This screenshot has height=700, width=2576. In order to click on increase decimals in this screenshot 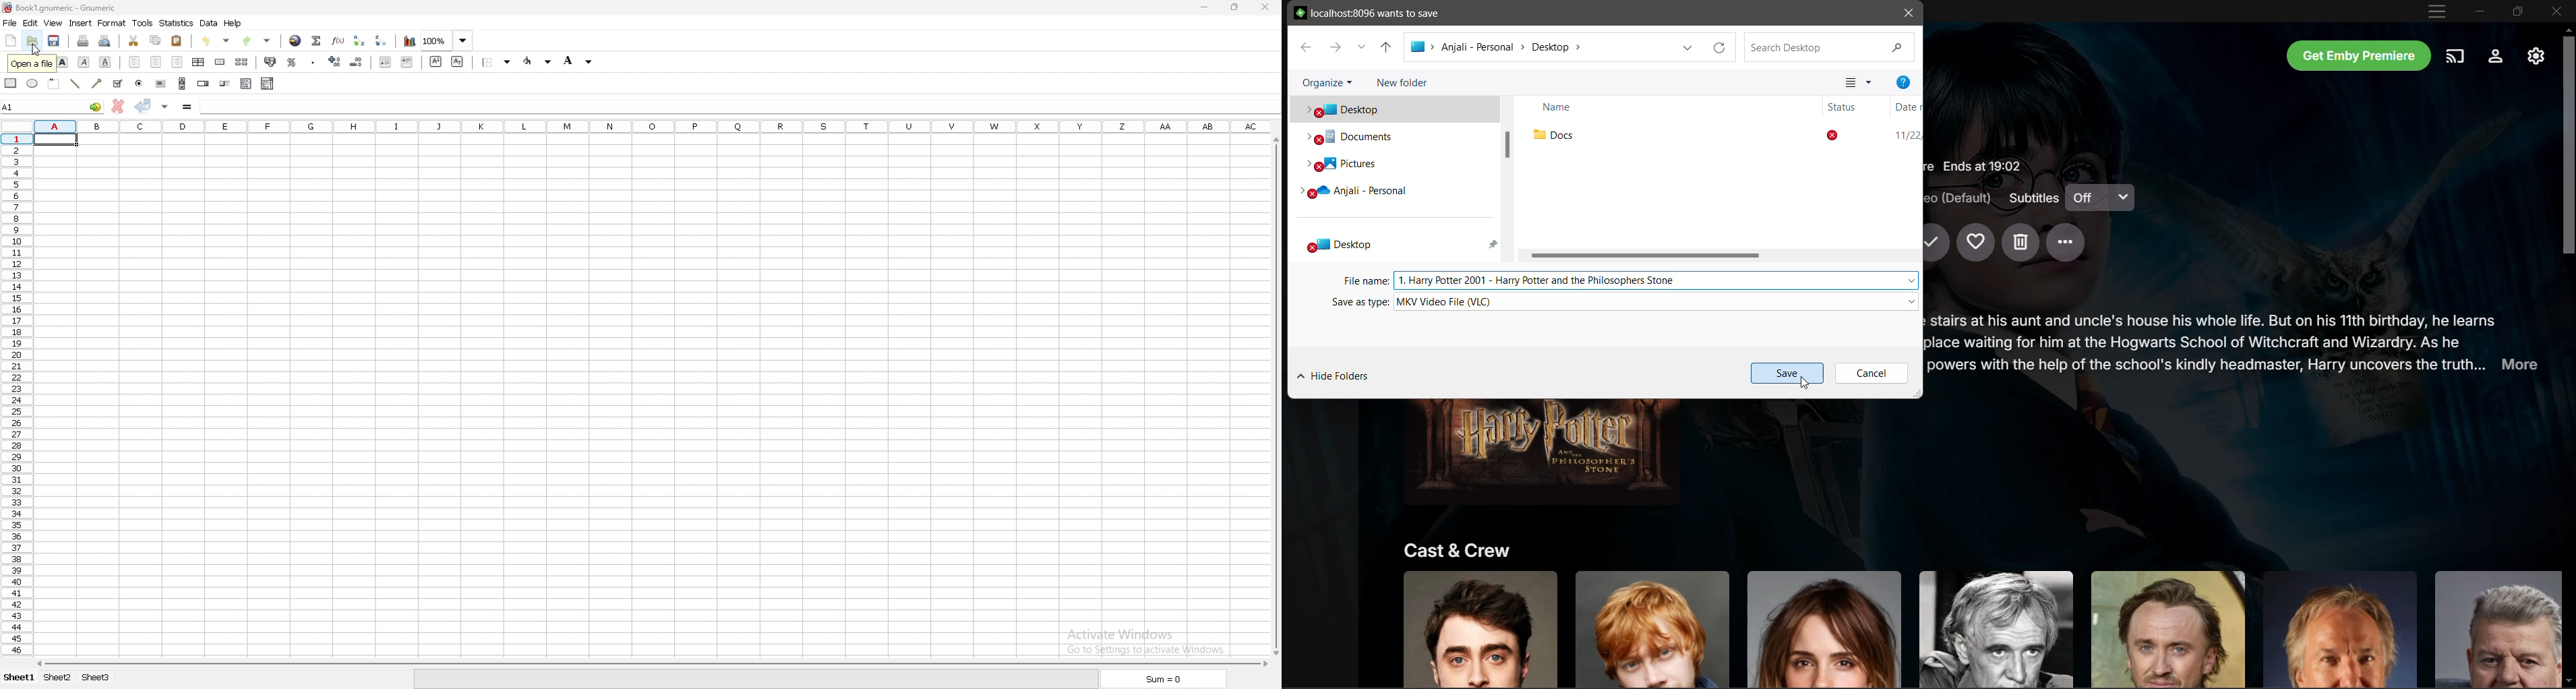, I will do `click(335, 61)`.